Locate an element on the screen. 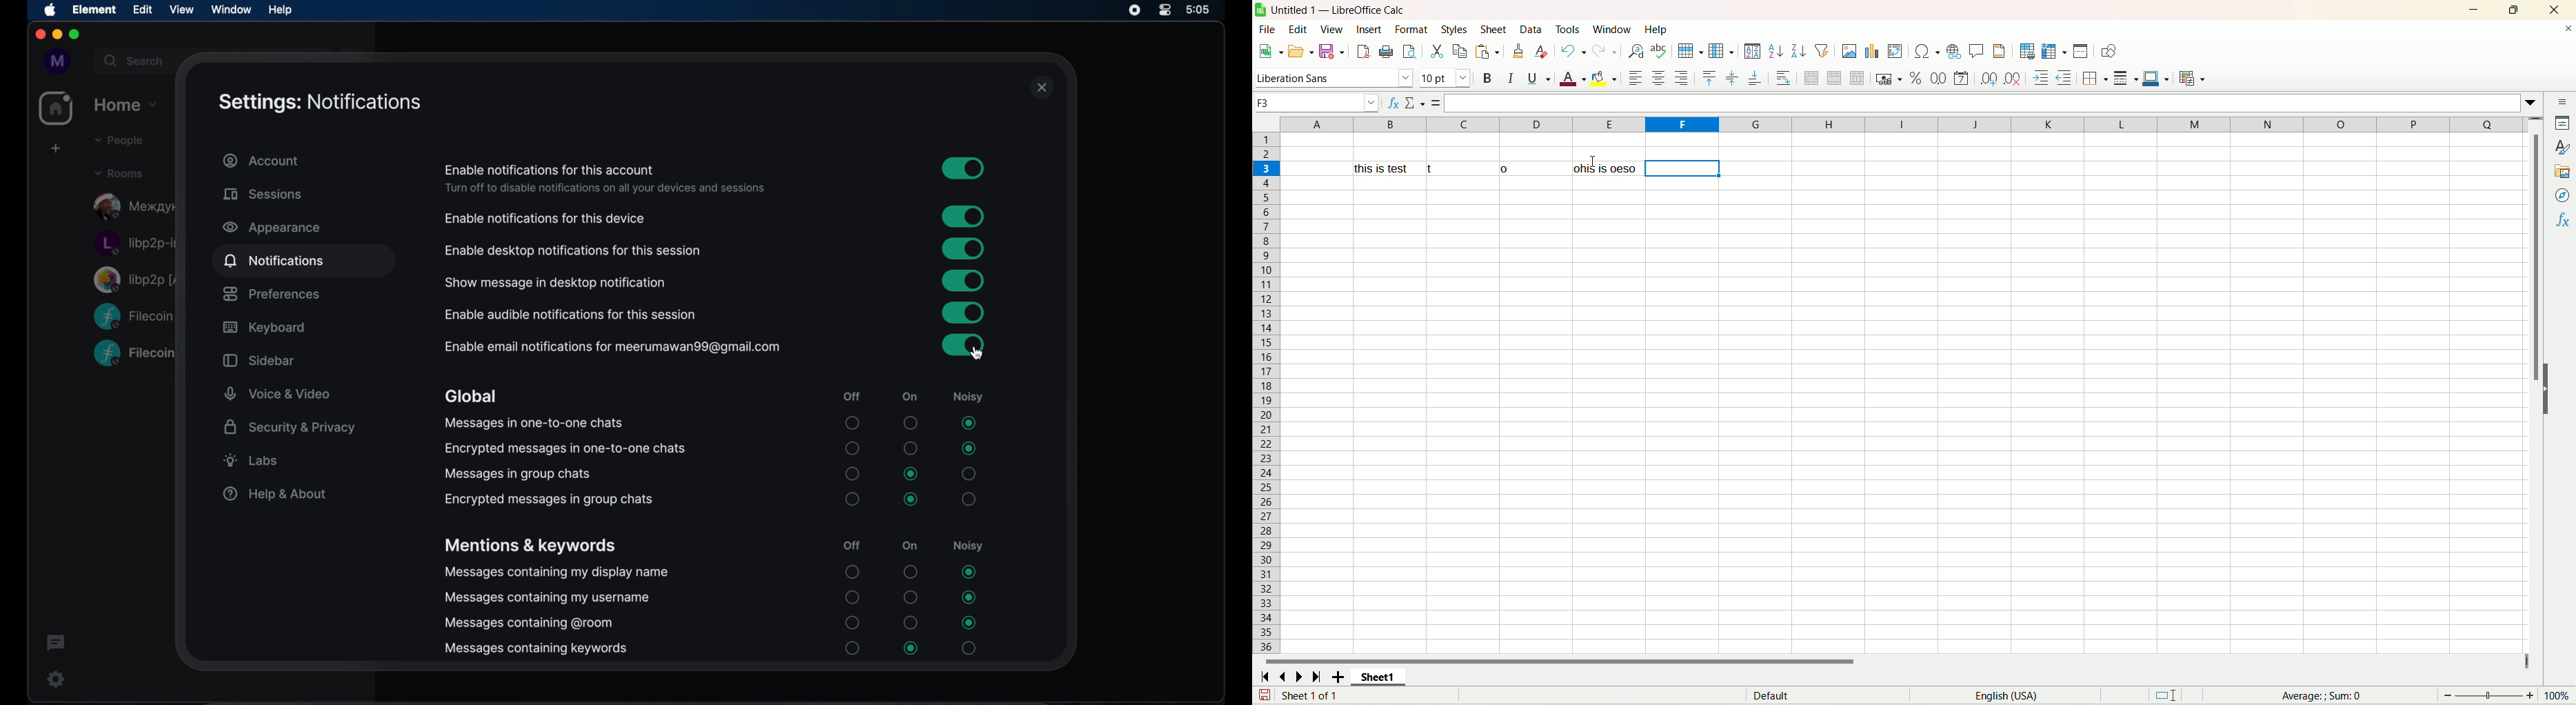  align bottom is located at coordinates (1758, 78).